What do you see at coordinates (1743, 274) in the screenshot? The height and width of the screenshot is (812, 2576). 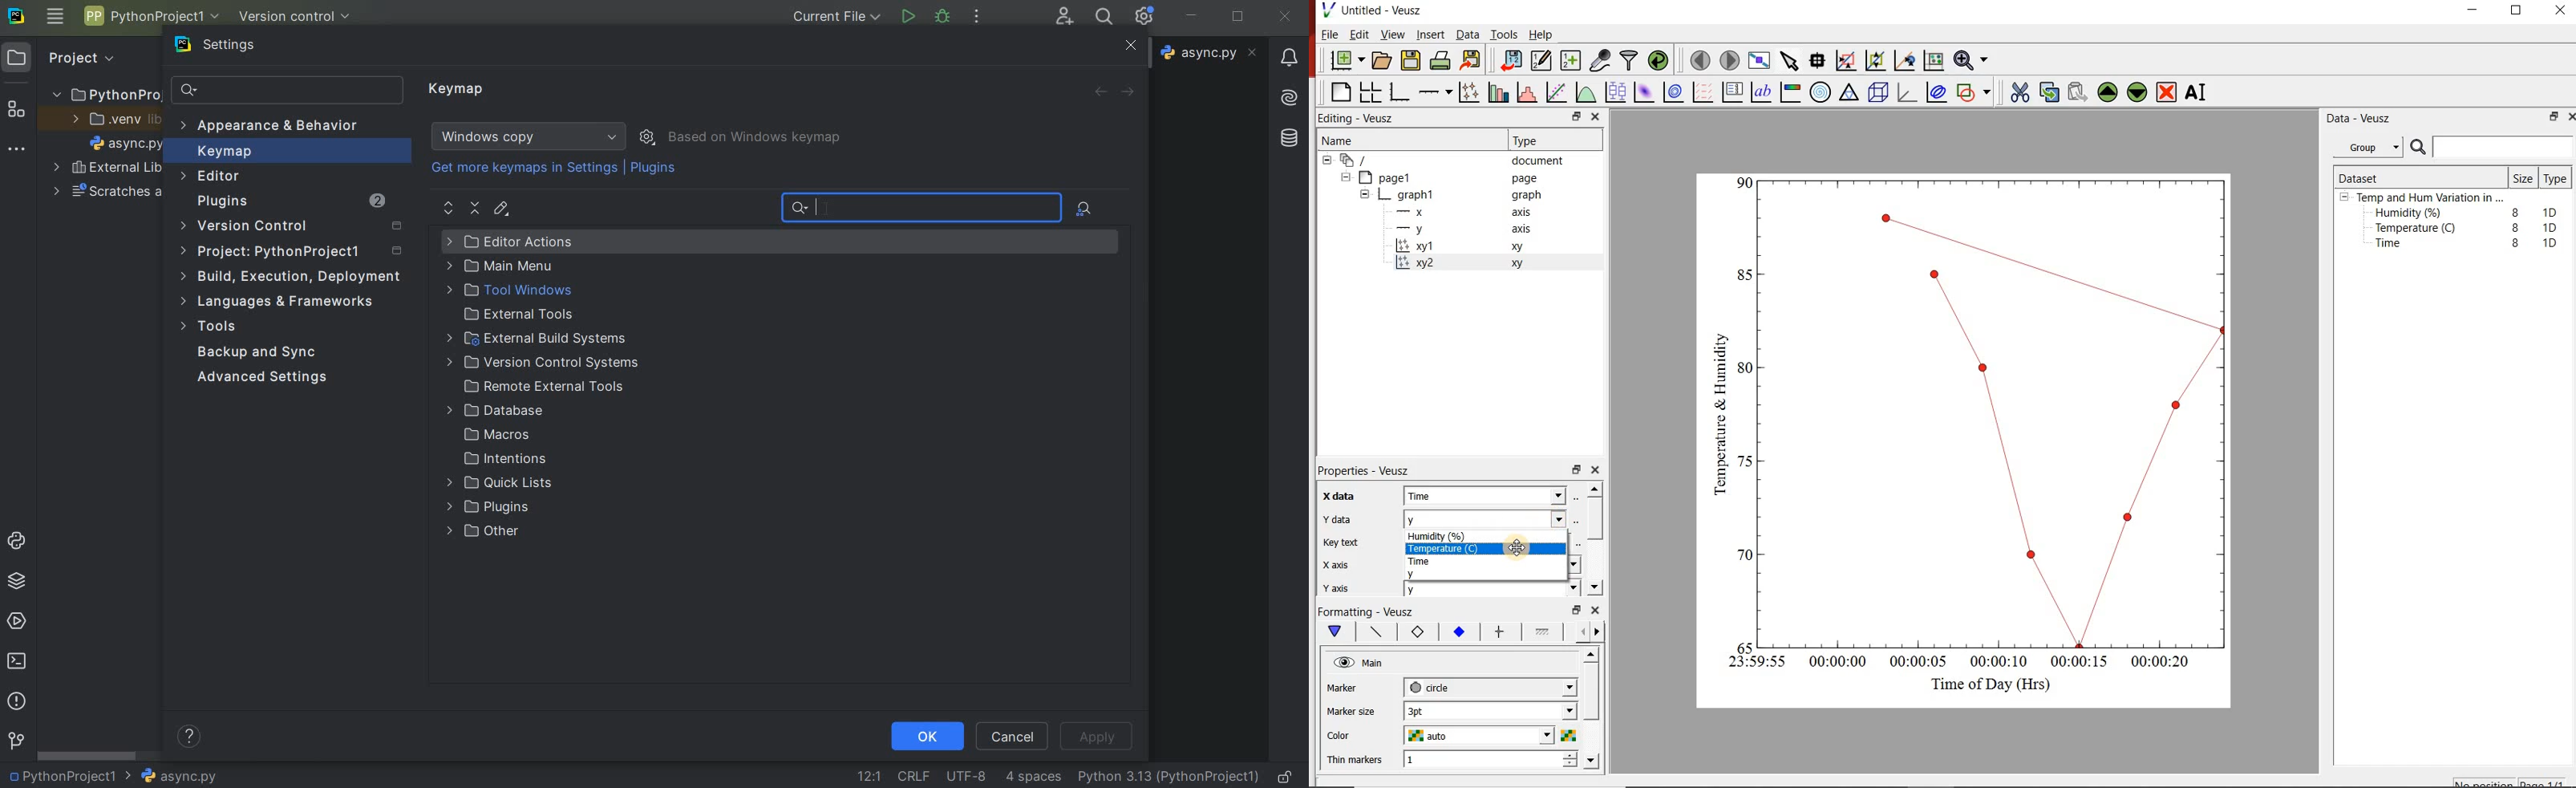 I see `0.8` at bounding box center [1743, 274].